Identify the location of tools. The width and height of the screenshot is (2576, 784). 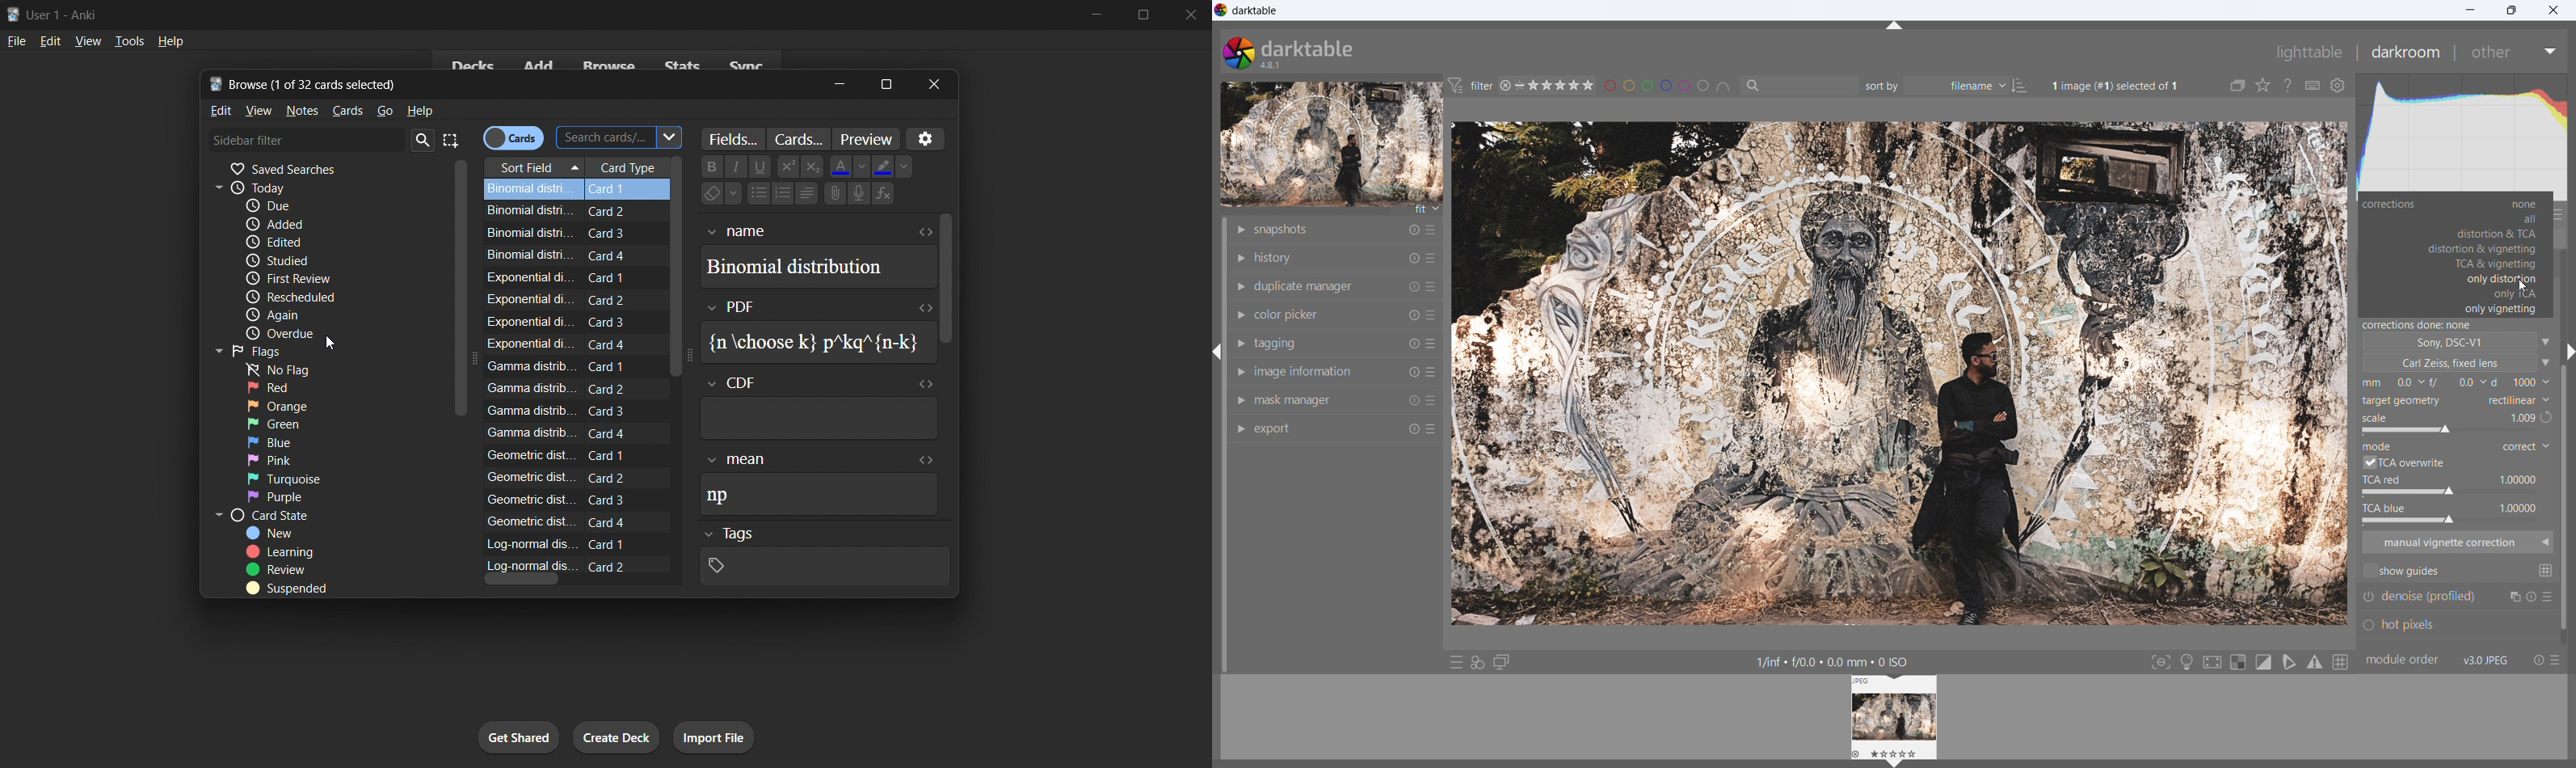
(128, 40).